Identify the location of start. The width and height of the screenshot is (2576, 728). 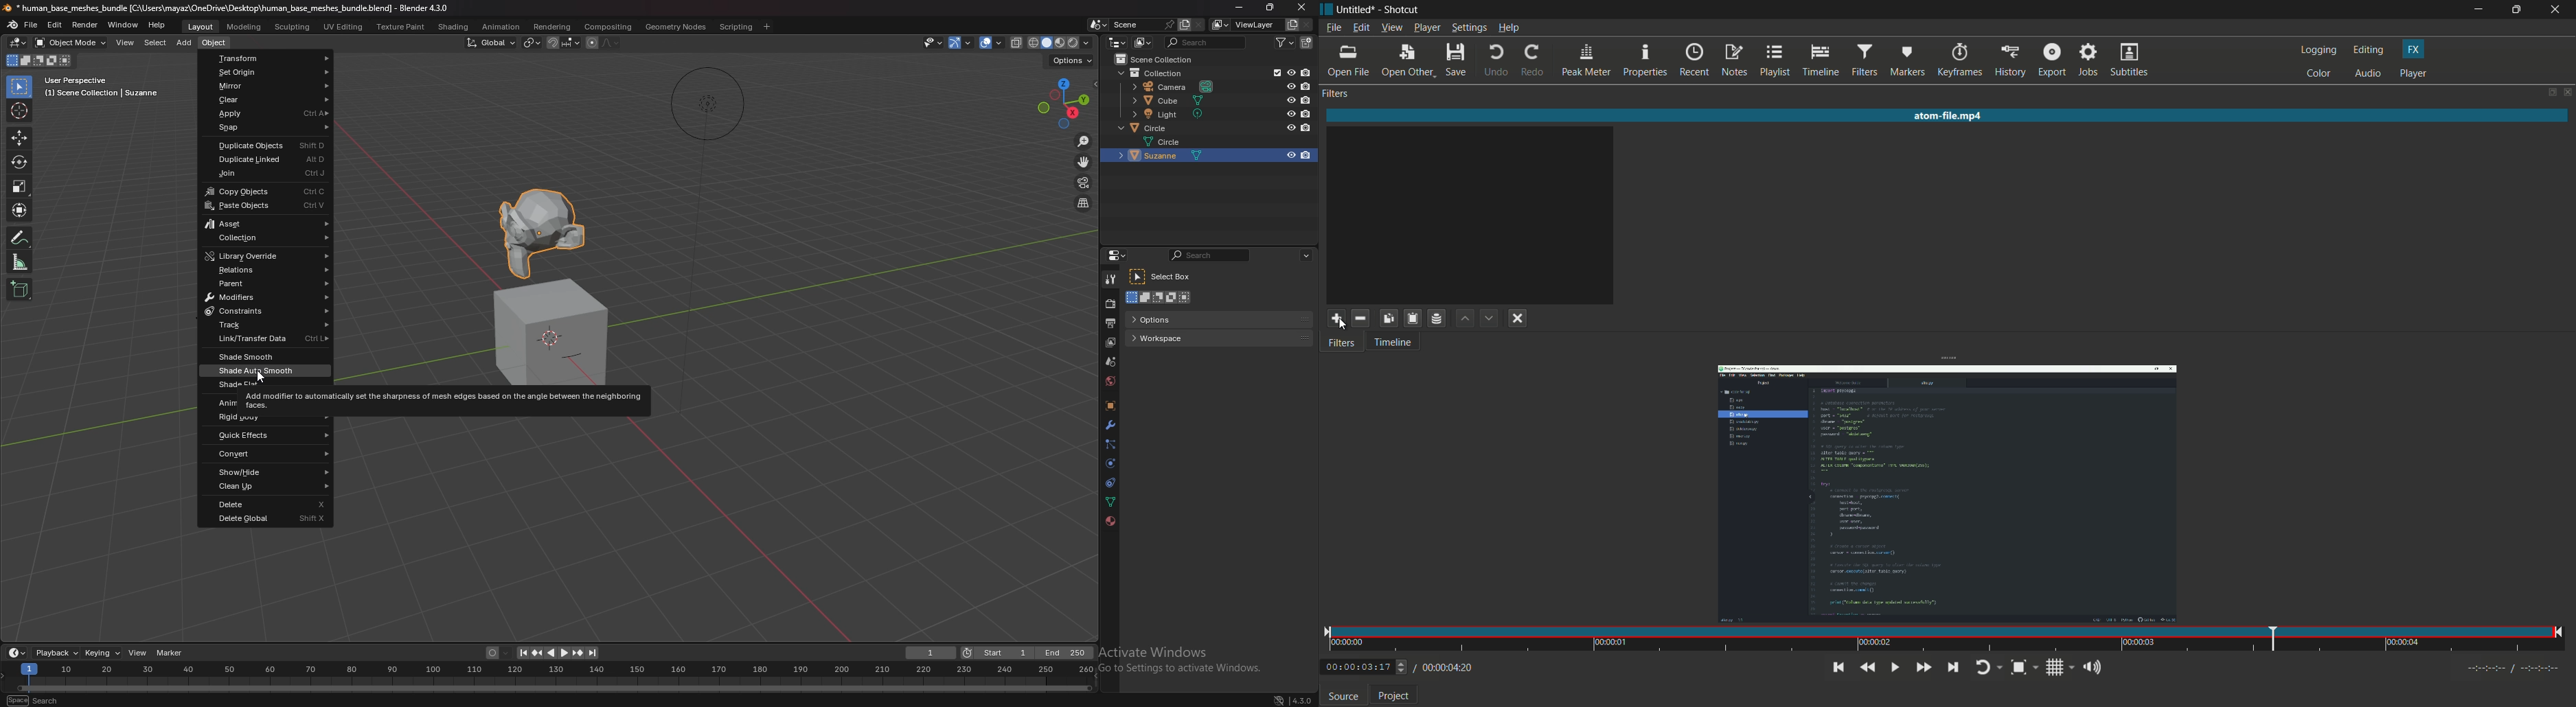
(998, 652).